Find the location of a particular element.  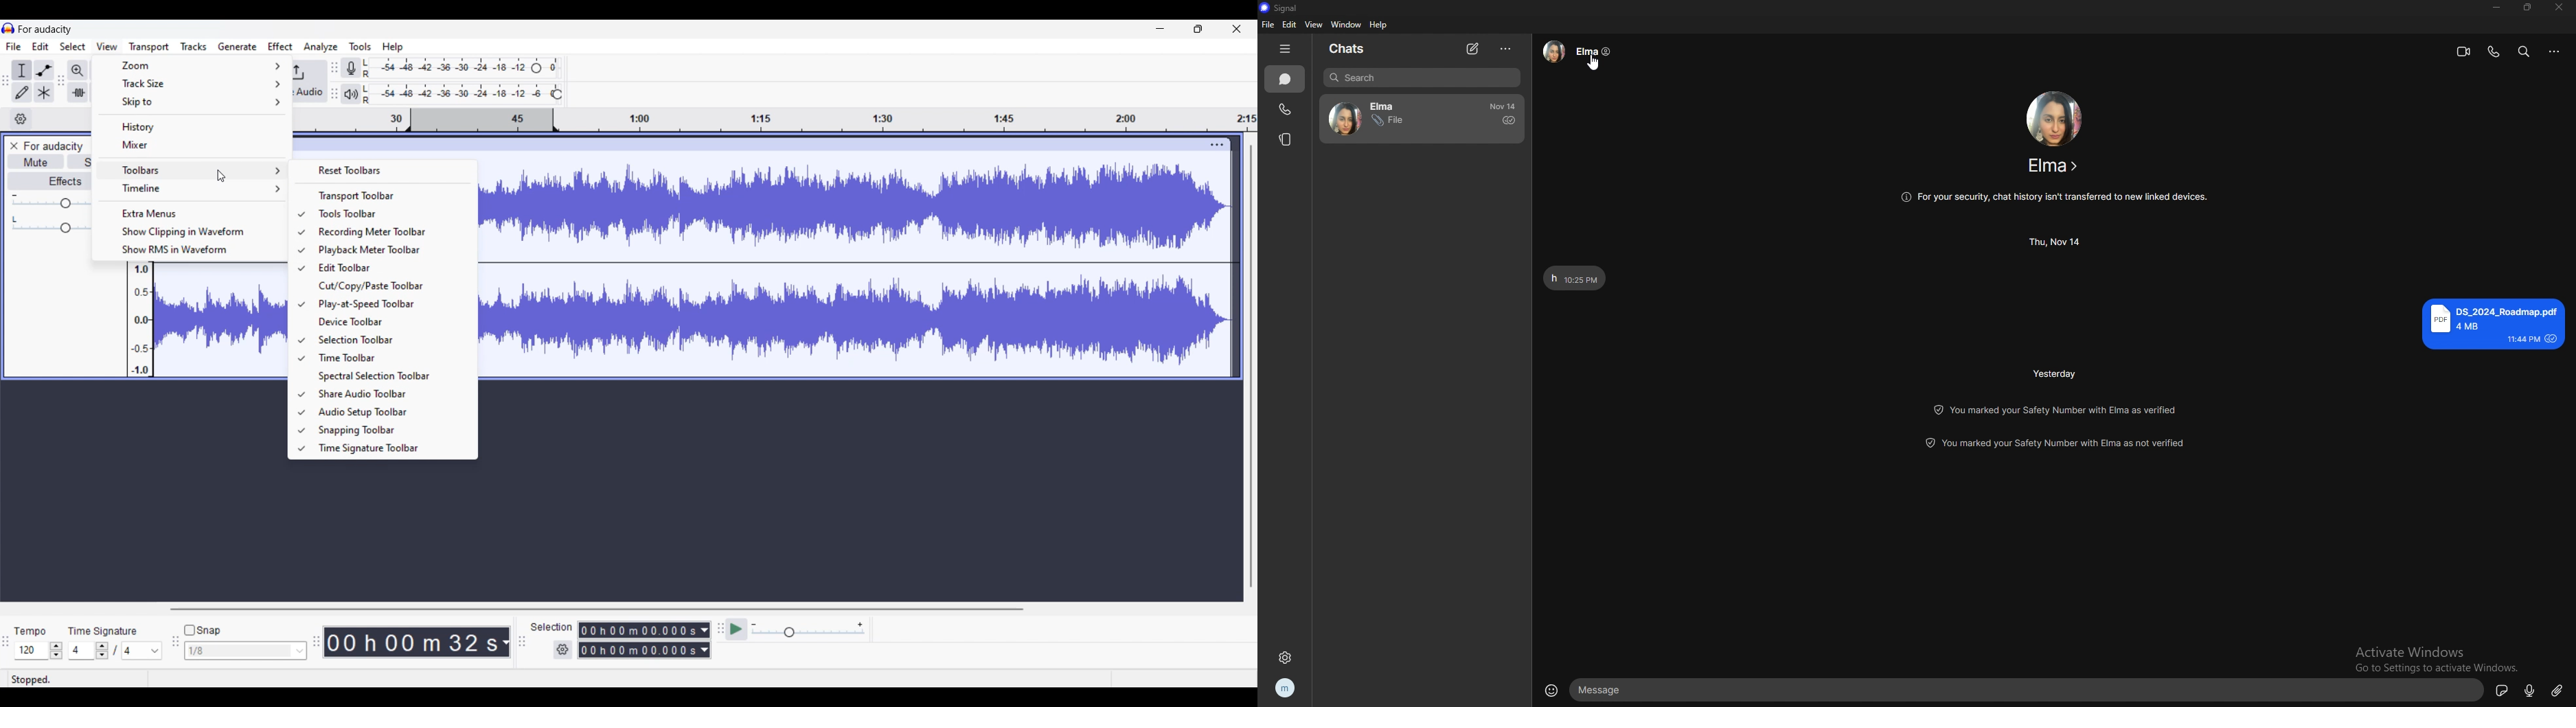

Show in smaller tab is located at coordinates (1198, 29).